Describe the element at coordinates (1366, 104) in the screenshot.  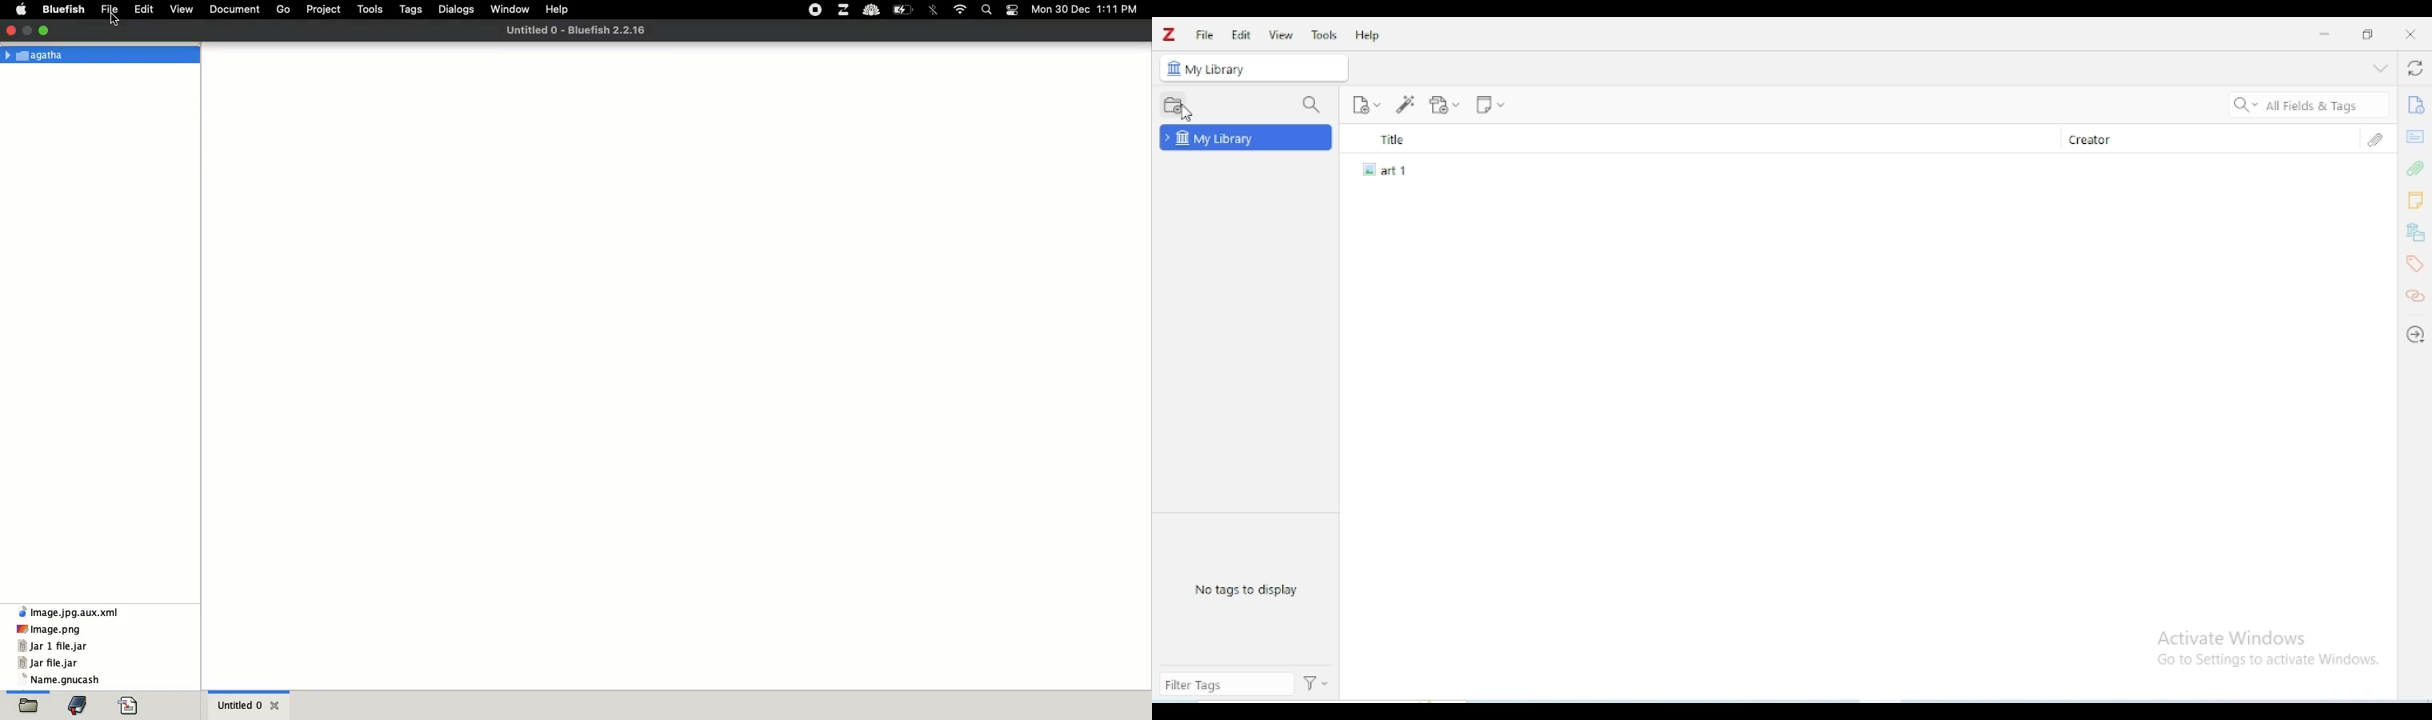
I see `new item` at that location.